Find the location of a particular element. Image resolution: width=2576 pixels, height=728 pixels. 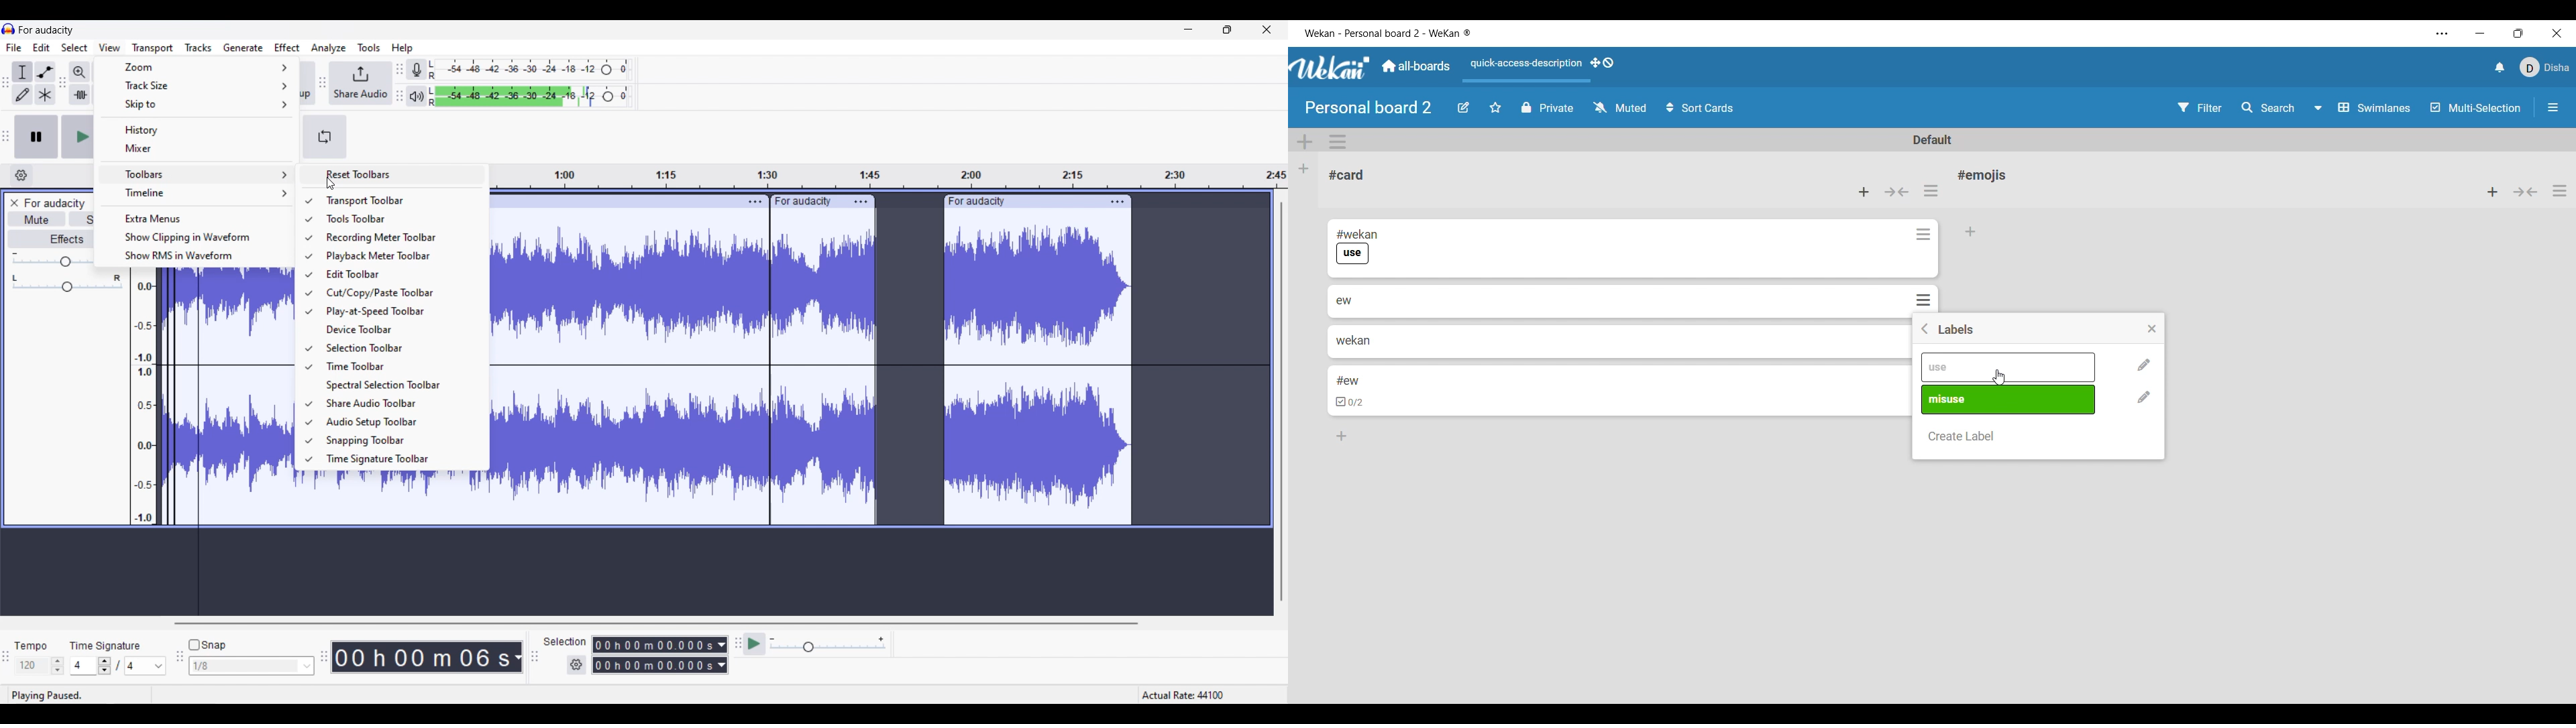

ew is located at coordinates (1344, 300).